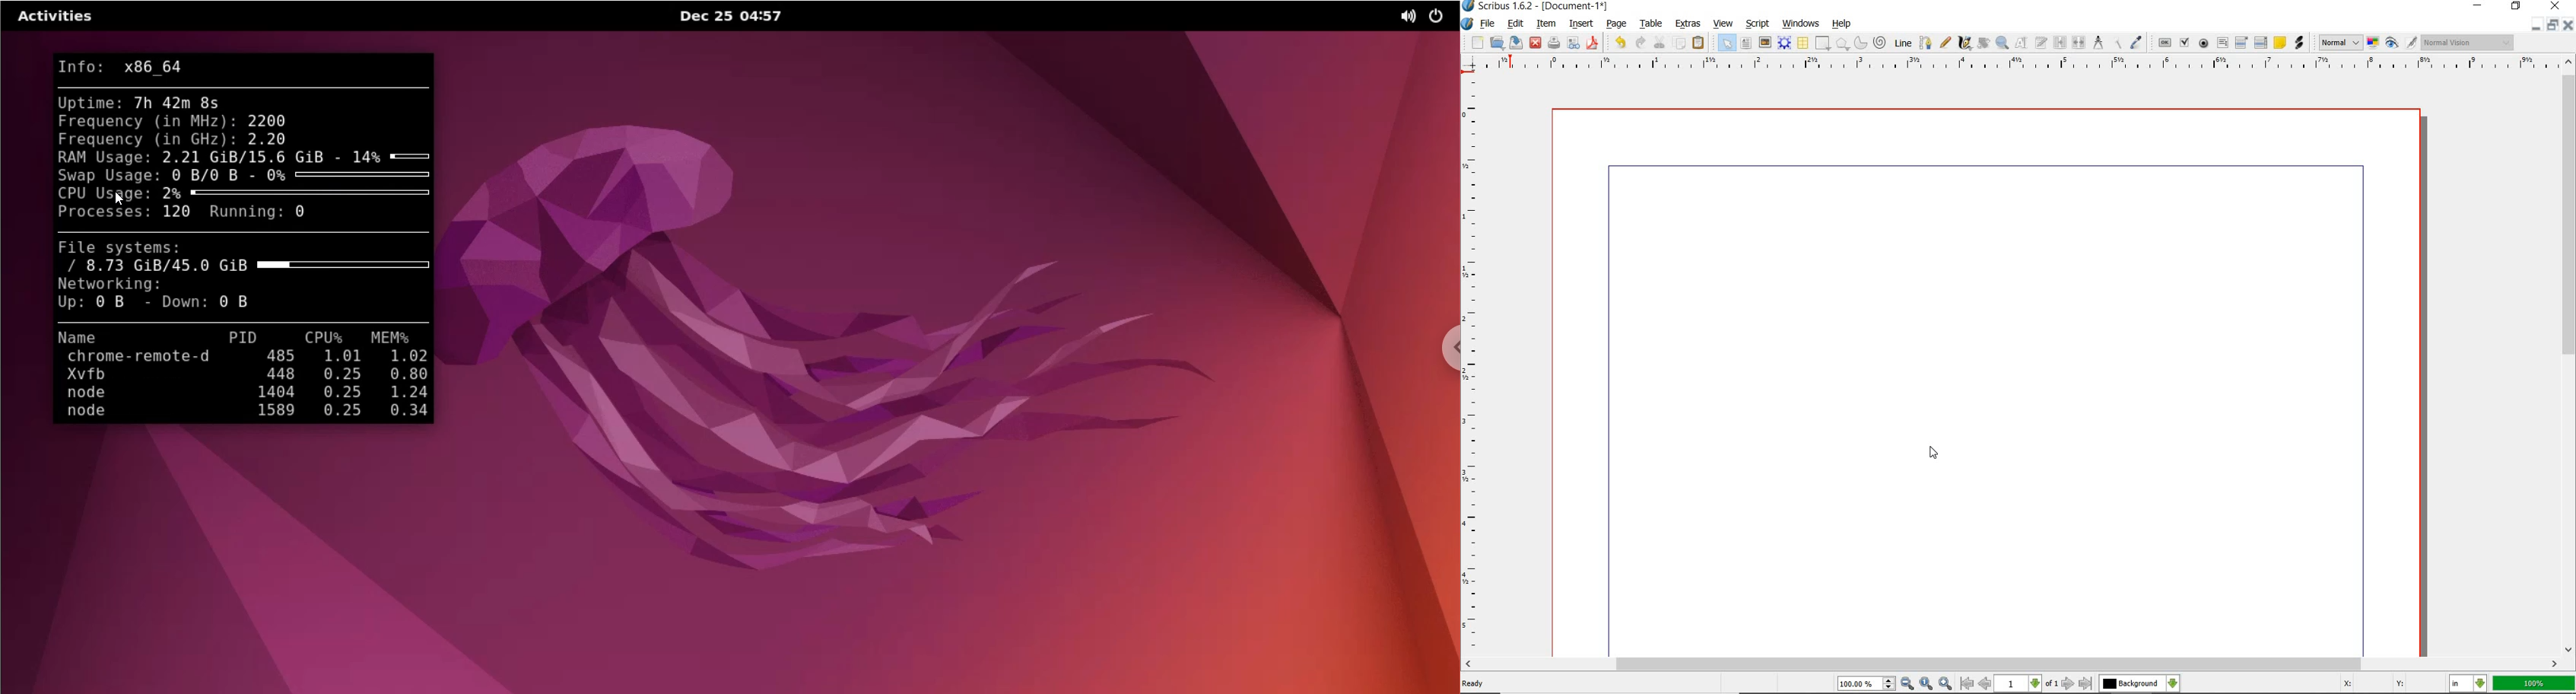  What do you see at coordinates (1897, 684) in the screenshot?
I see `zoom in/zoom to/zoom out` at bounding box center [1897, 684].